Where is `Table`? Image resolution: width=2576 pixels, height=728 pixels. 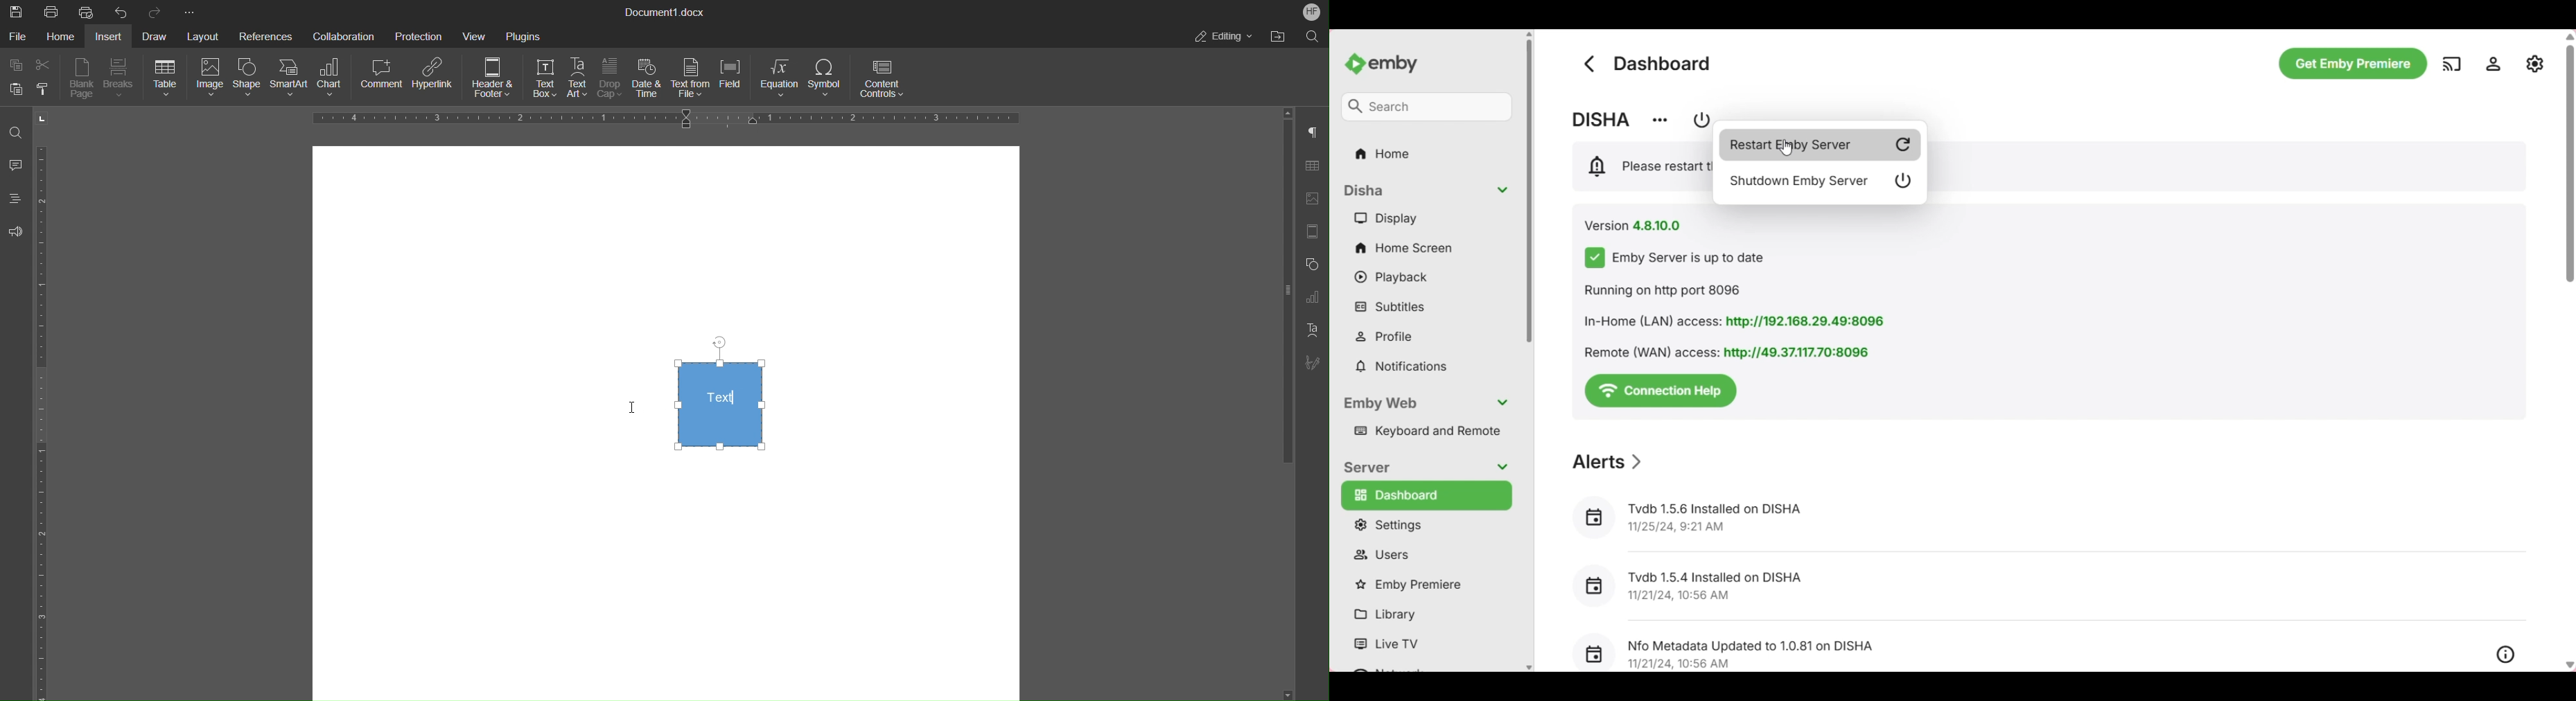
Table is located at coordinates (165, 79).